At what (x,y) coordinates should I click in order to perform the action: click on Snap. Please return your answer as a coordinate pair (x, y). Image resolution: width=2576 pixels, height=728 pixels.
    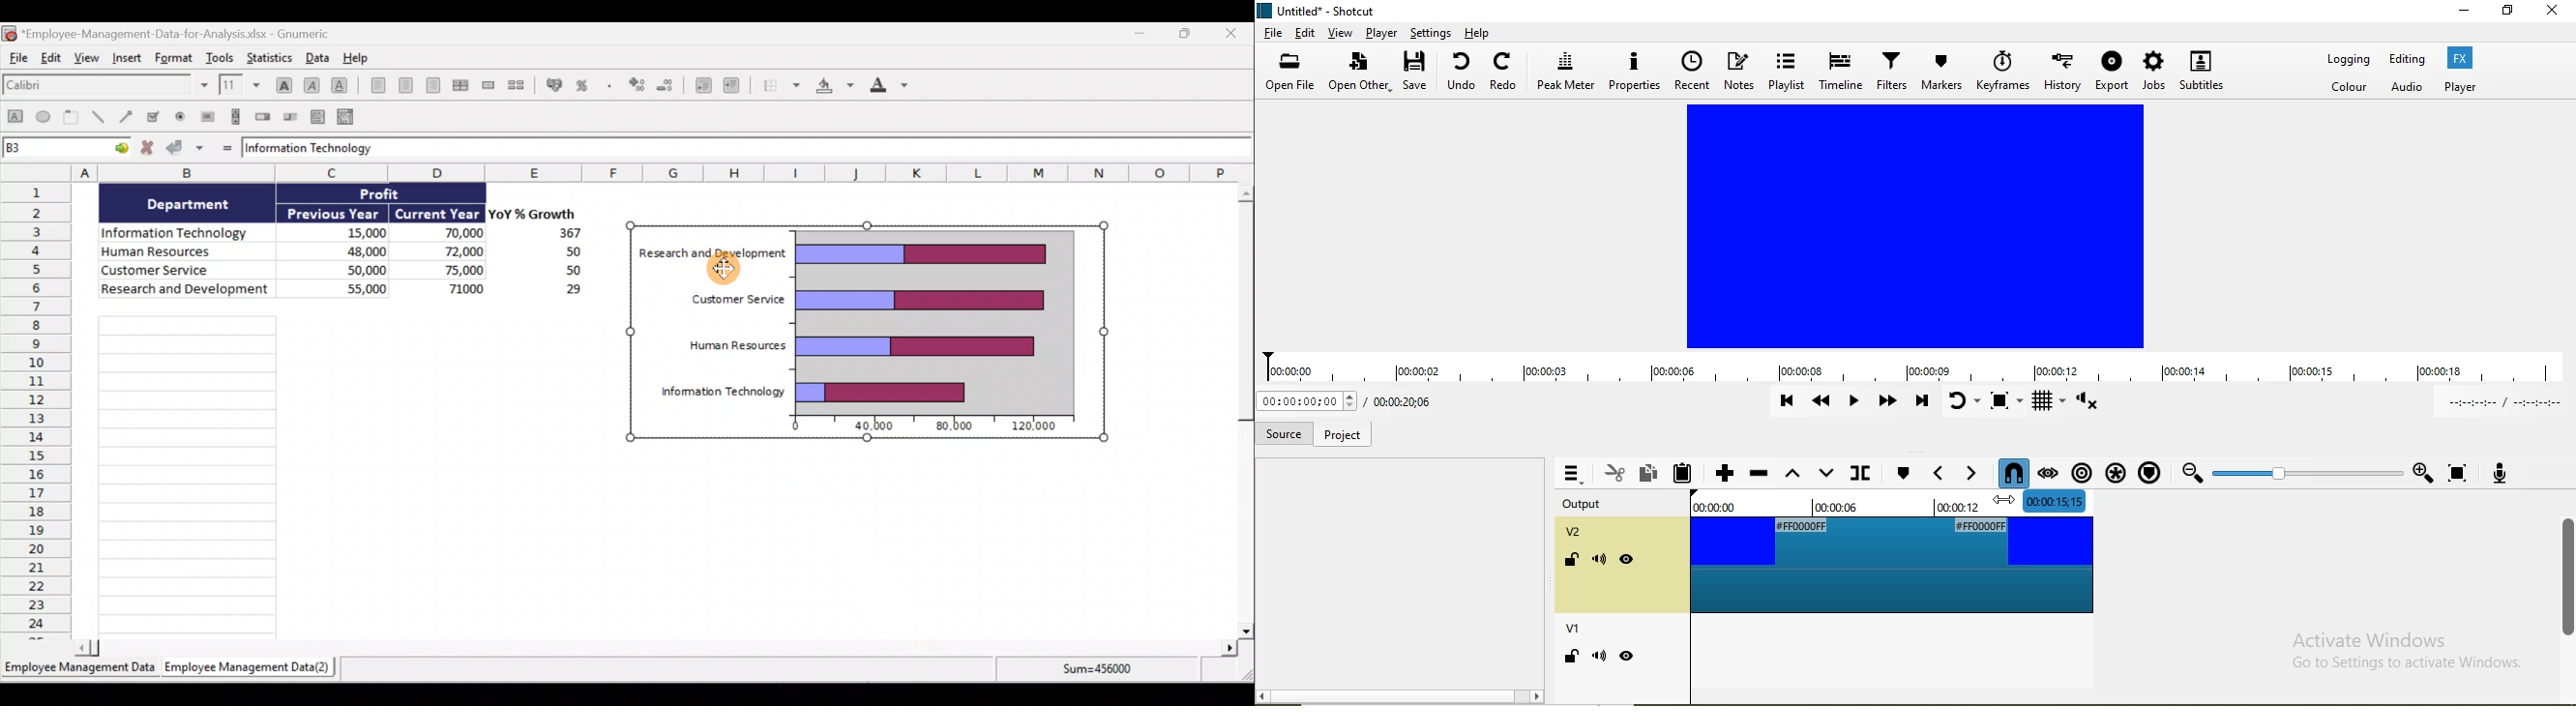
    Looking at the image, I should click on (2010, 473).